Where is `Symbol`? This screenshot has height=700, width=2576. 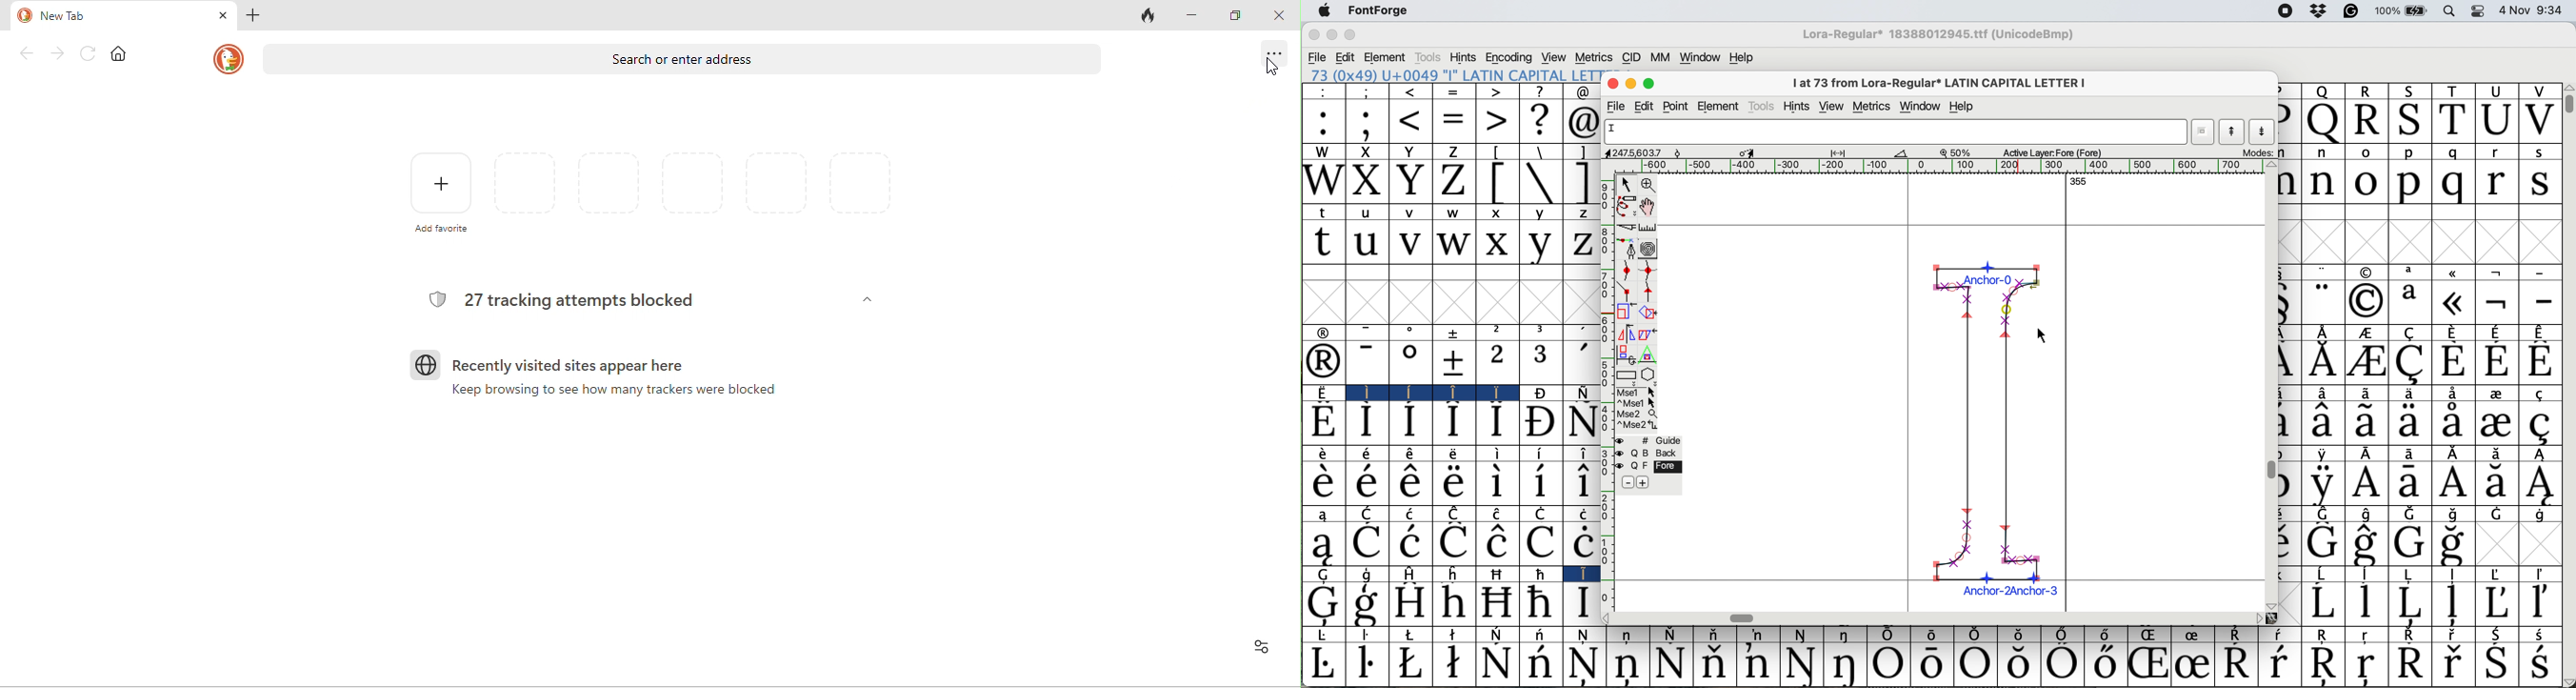 Symbol is located at coordinates (2541, 361).